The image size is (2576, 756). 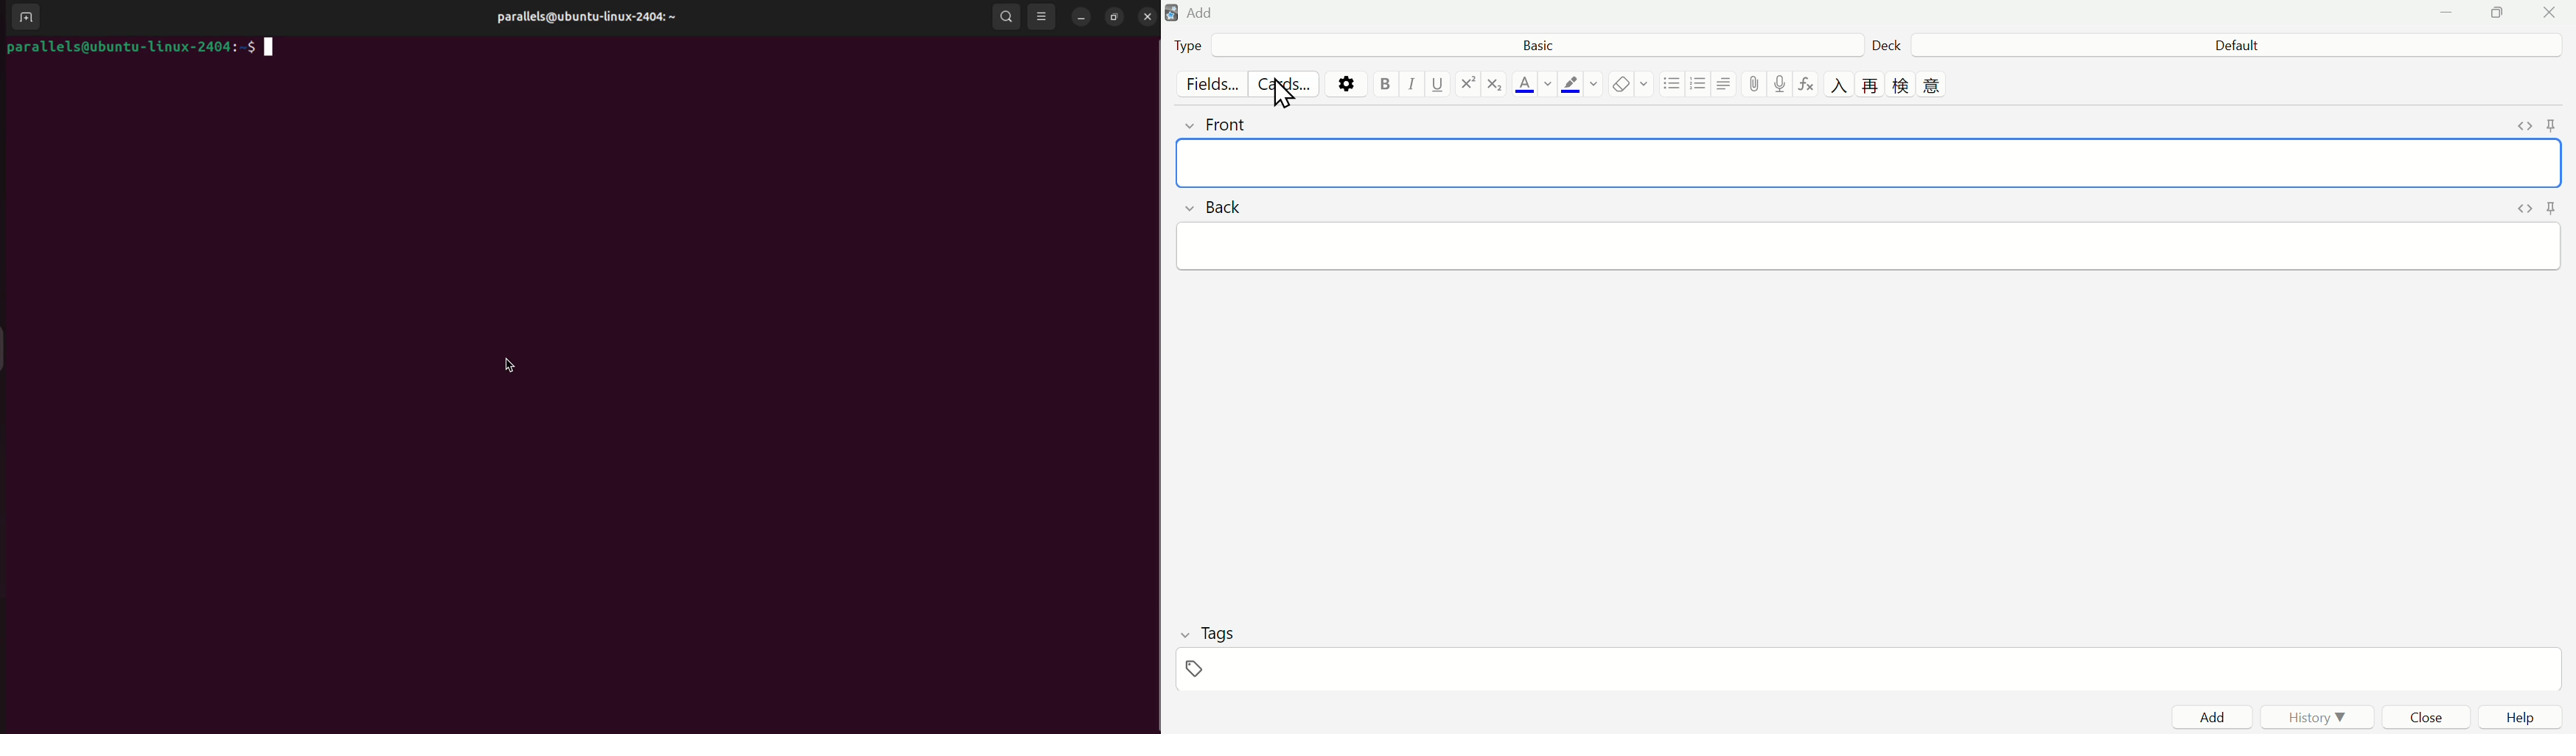 What do you see at coordinates (1224, 652) in the screenshot?
I see `Tags` at bounding box center [1224, 652].